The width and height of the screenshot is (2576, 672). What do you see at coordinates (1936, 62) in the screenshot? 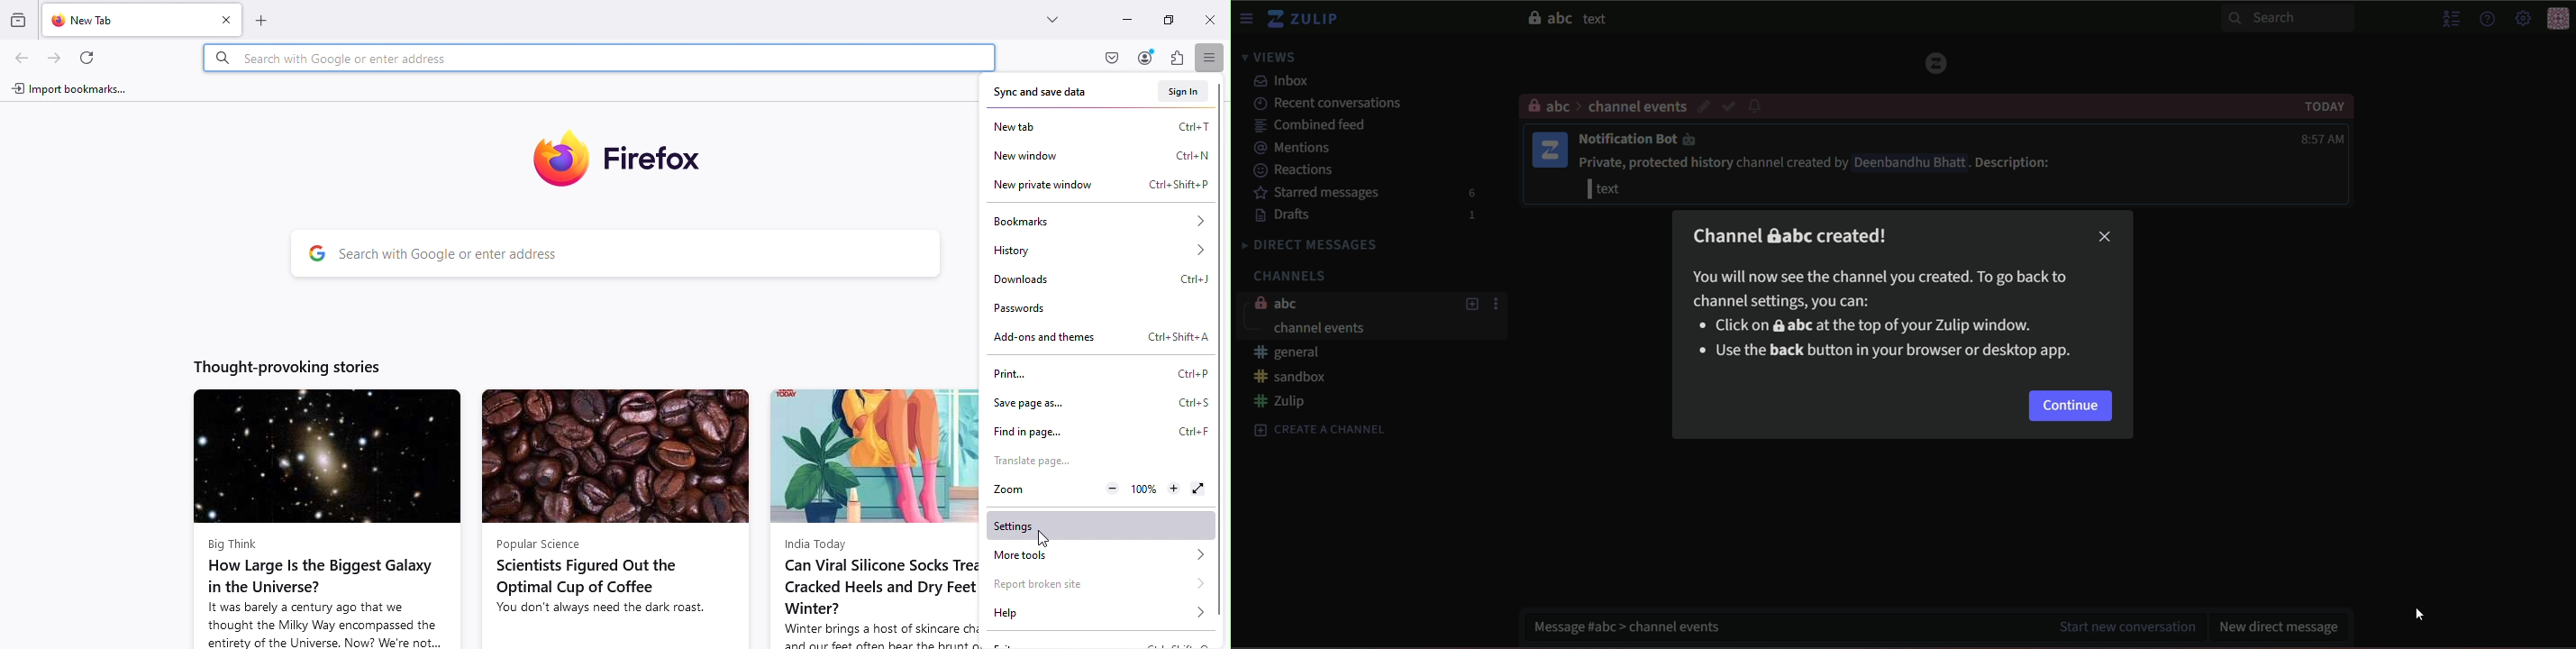
I see `Logo` at bounding box center [1936, 62].